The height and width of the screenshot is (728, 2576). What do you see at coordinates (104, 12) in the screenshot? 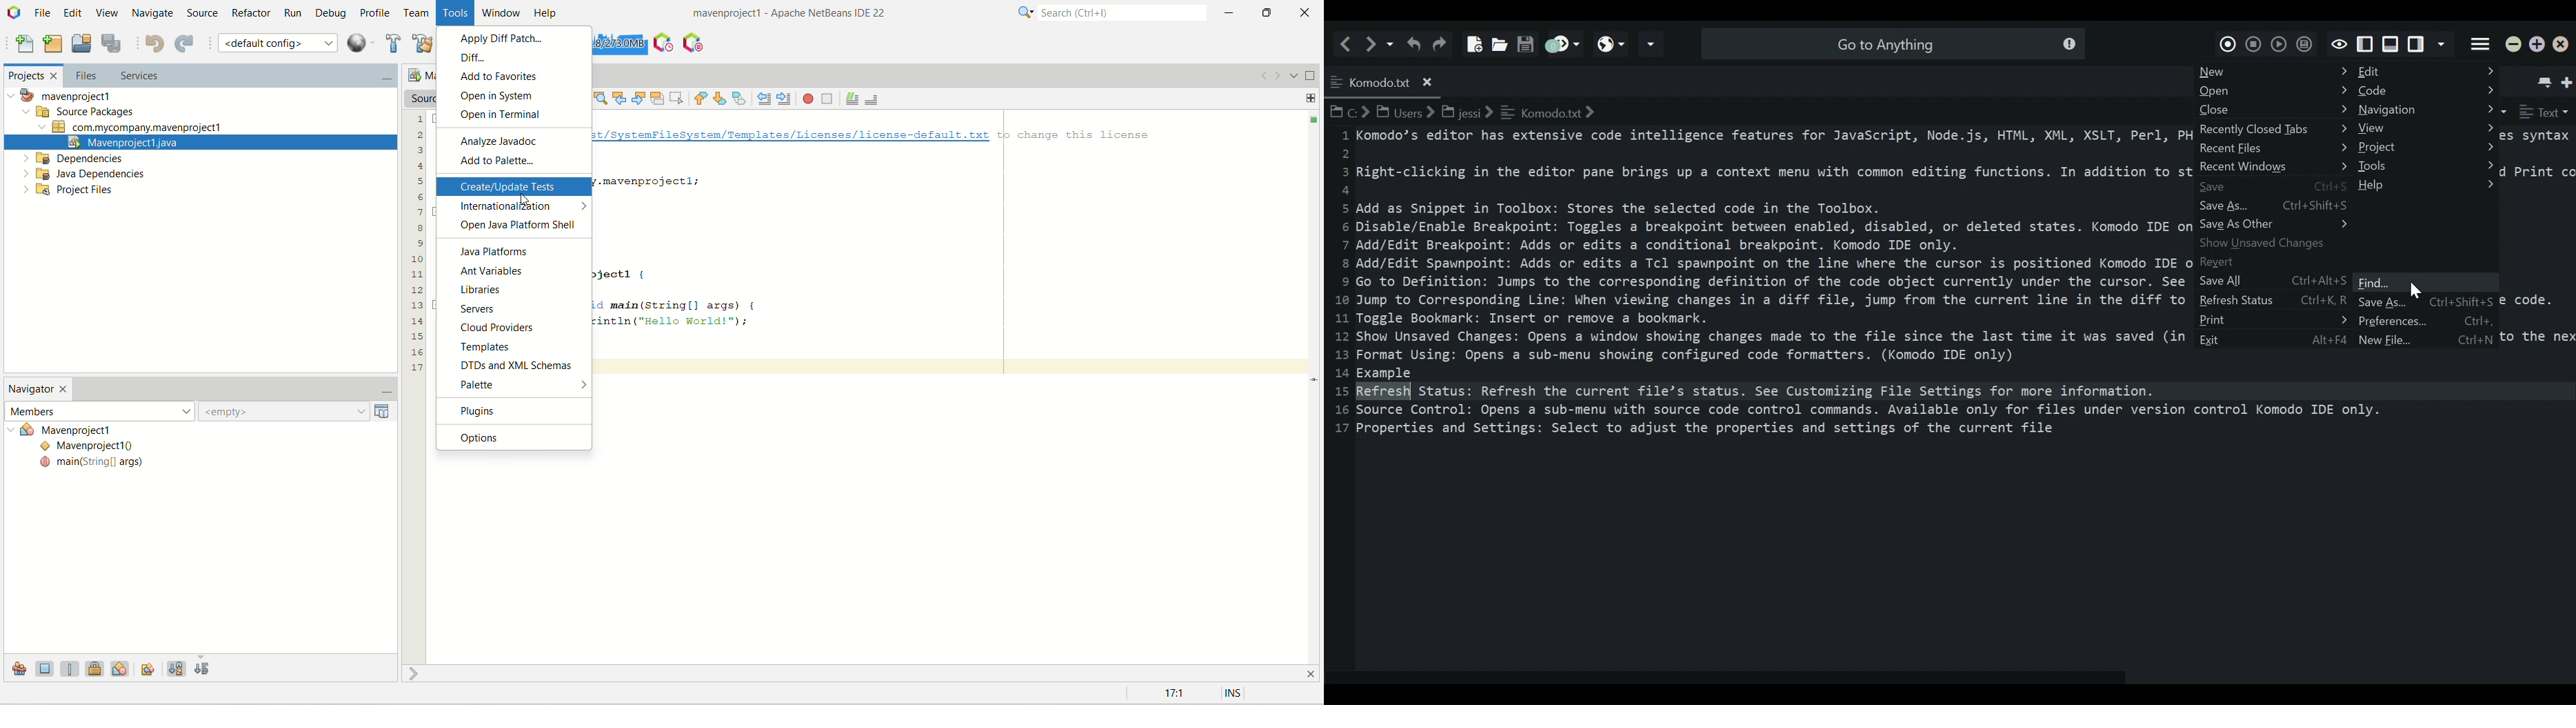
I see `view` at bounding box center [104, 12].